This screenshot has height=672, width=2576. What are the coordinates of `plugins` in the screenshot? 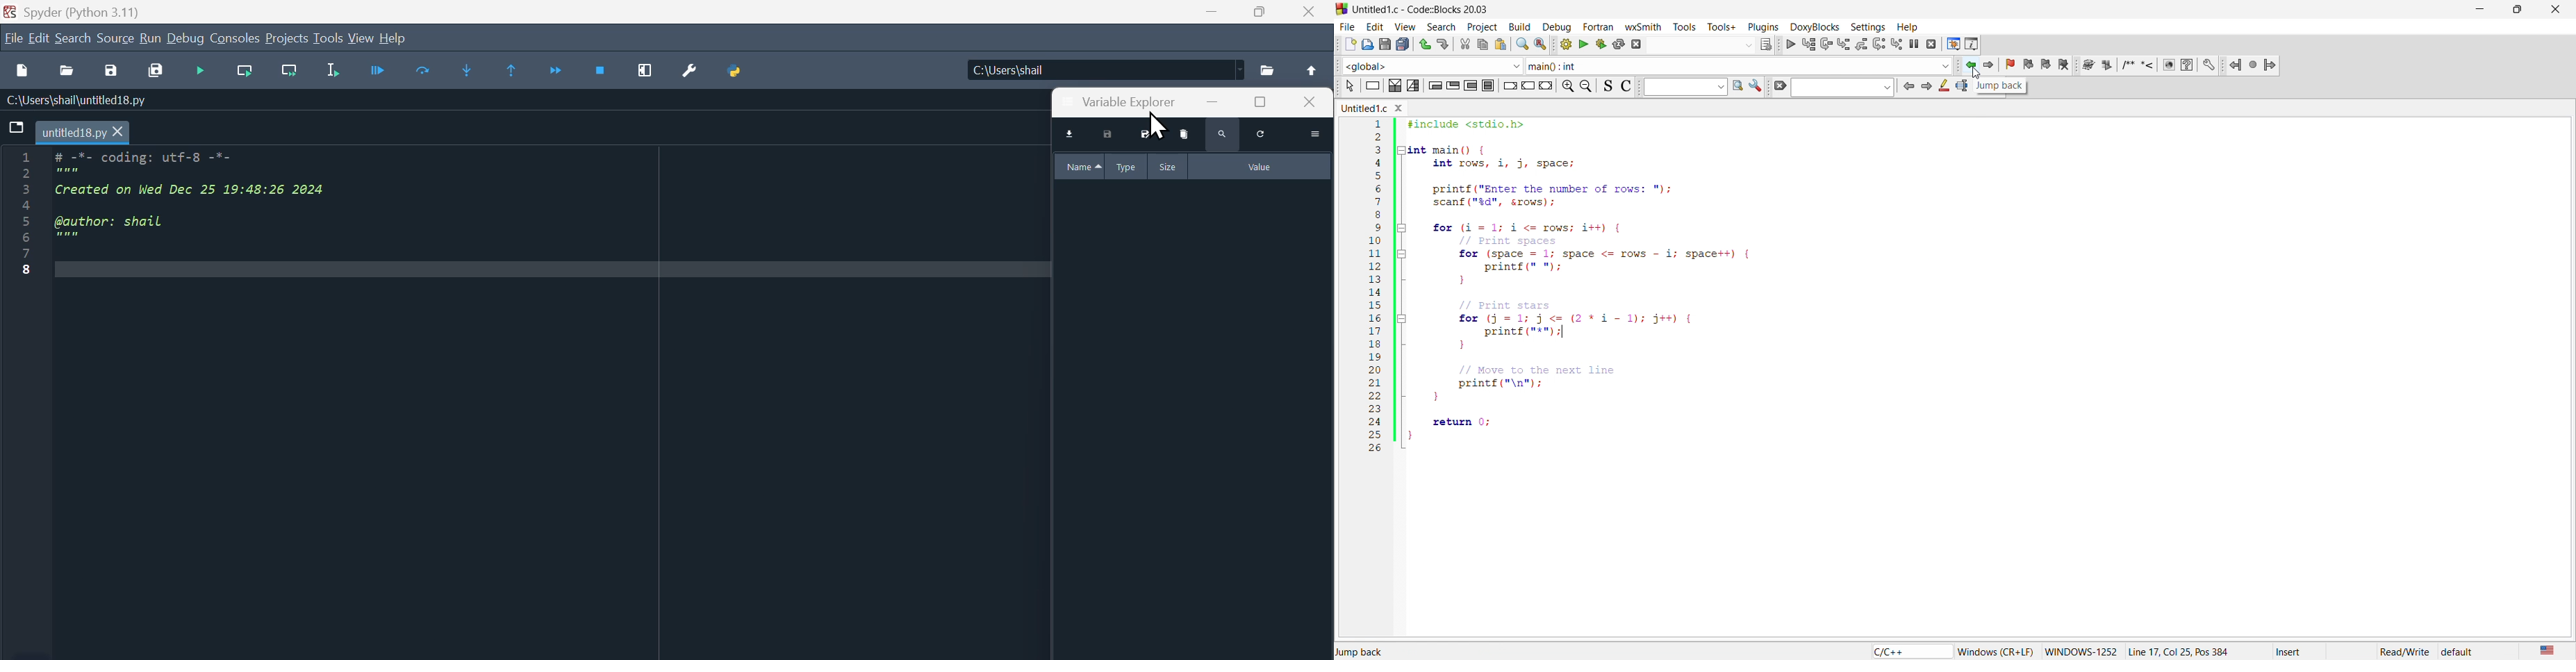 It's located at (1763, 25).